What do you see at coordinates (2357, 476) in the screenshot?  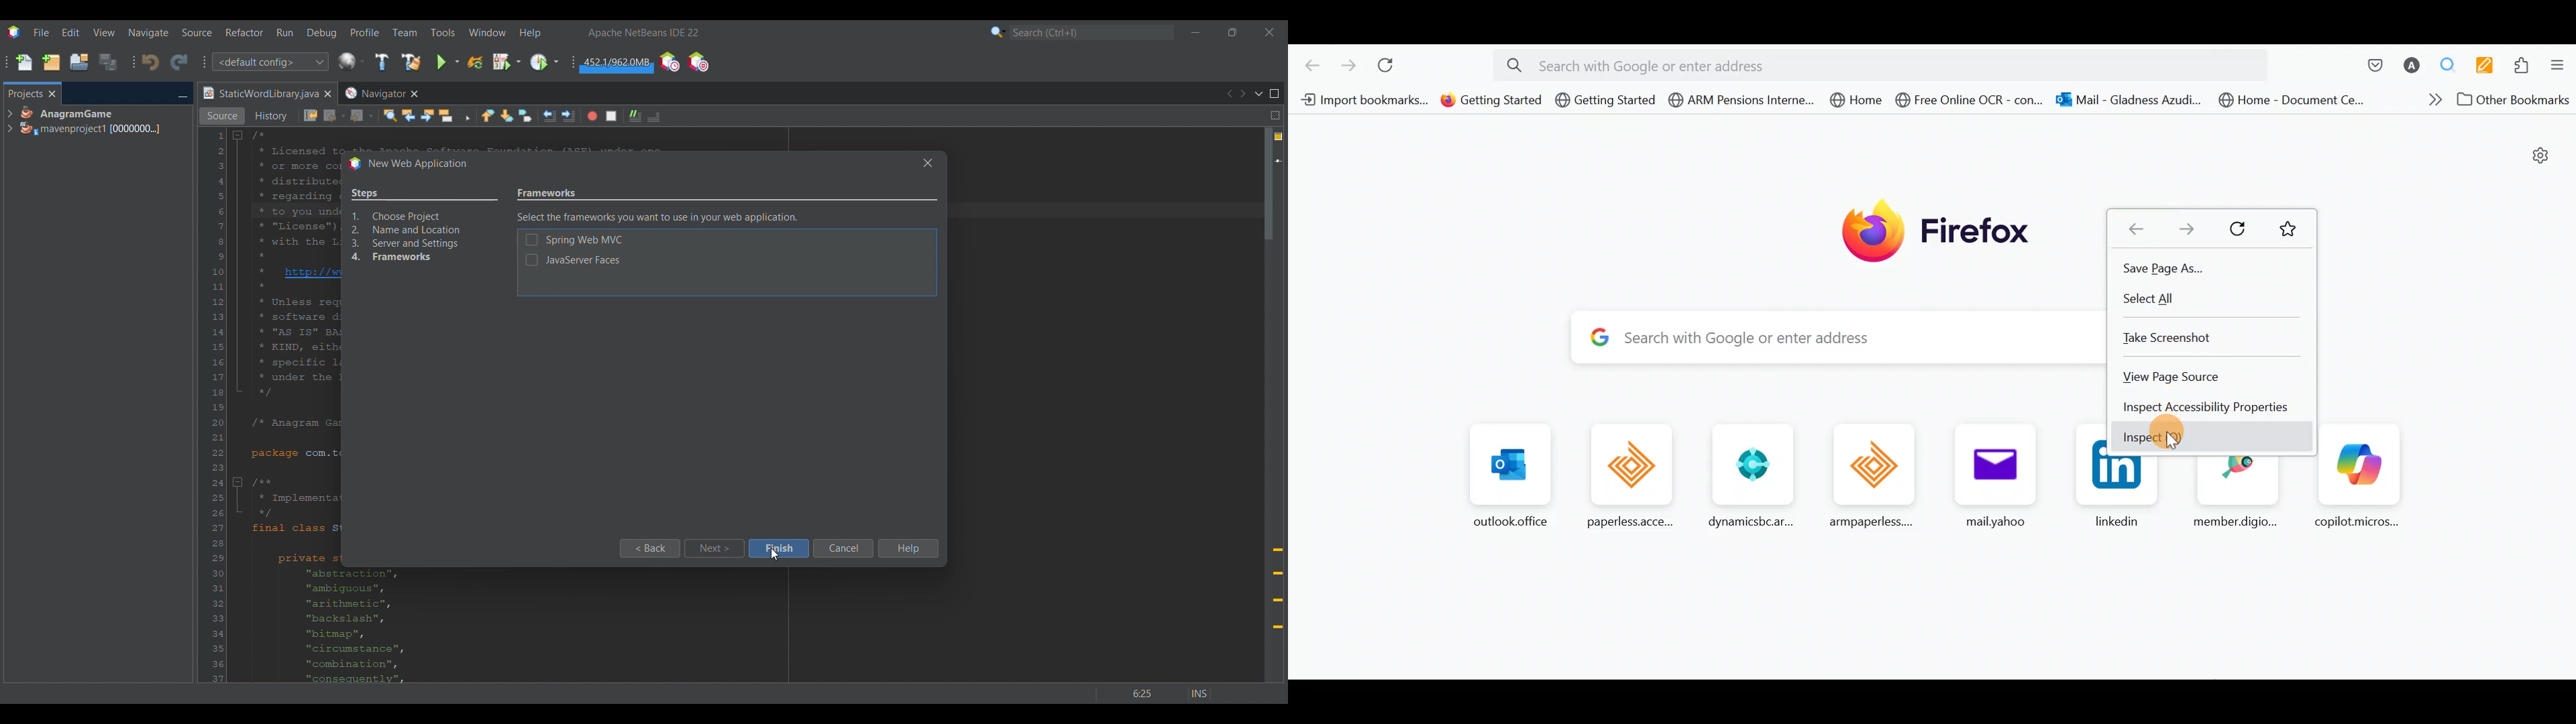 I see `copilot` at bounding box center [2357, 476].